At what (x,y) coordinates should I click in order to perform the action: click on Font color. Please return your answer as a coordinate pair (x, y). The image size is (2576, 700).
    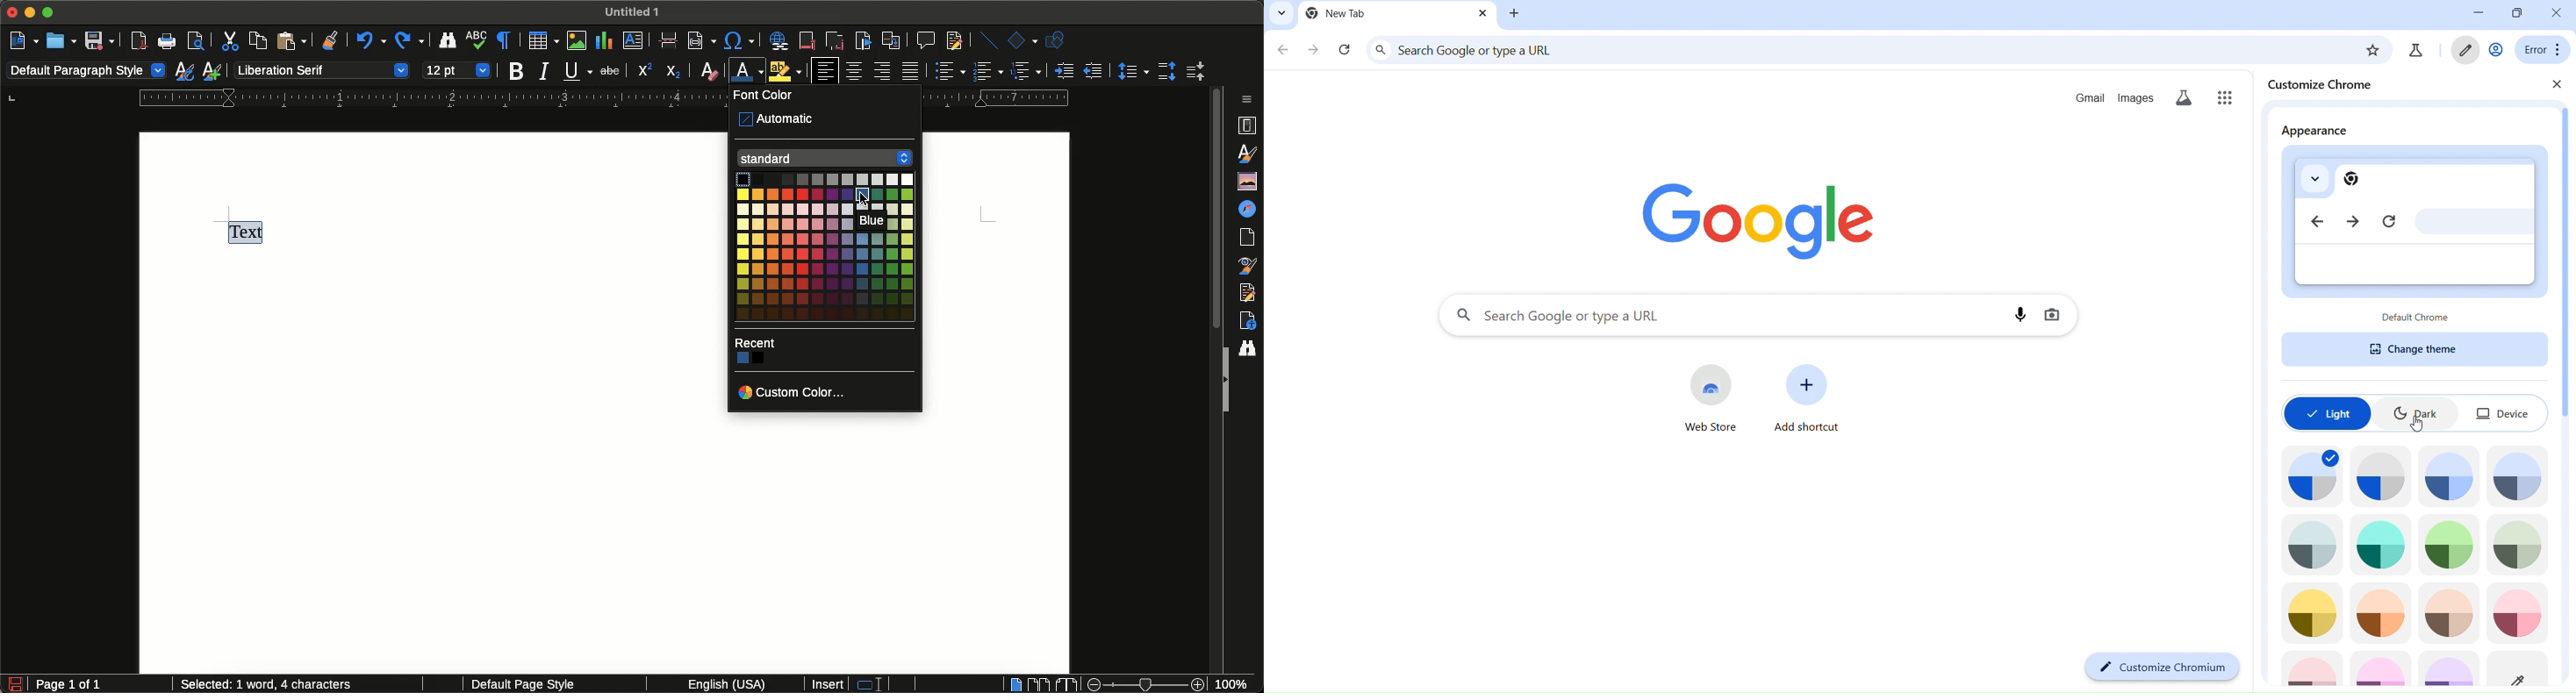
    Looking at the image, I should click on (767, 96).